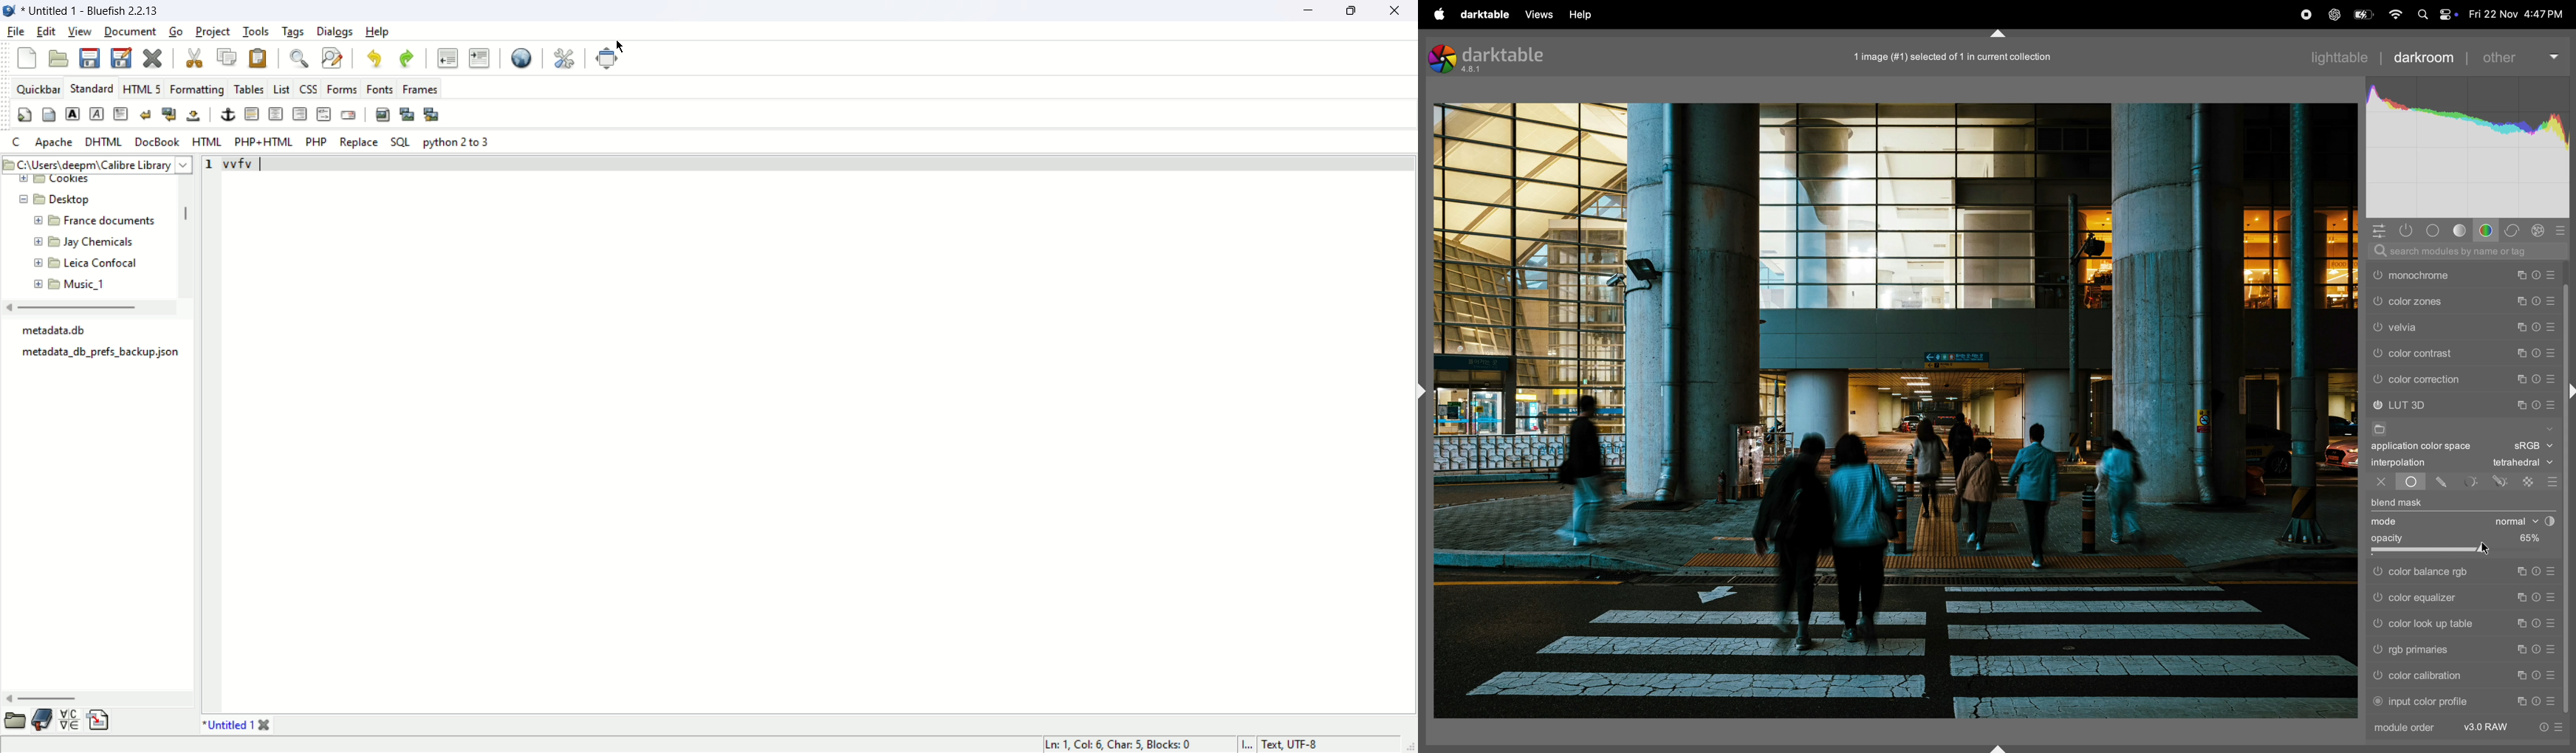  Describe the element at coordinates (2376, 601) in the screenshot. I see `color equalizer switched off` at that location.